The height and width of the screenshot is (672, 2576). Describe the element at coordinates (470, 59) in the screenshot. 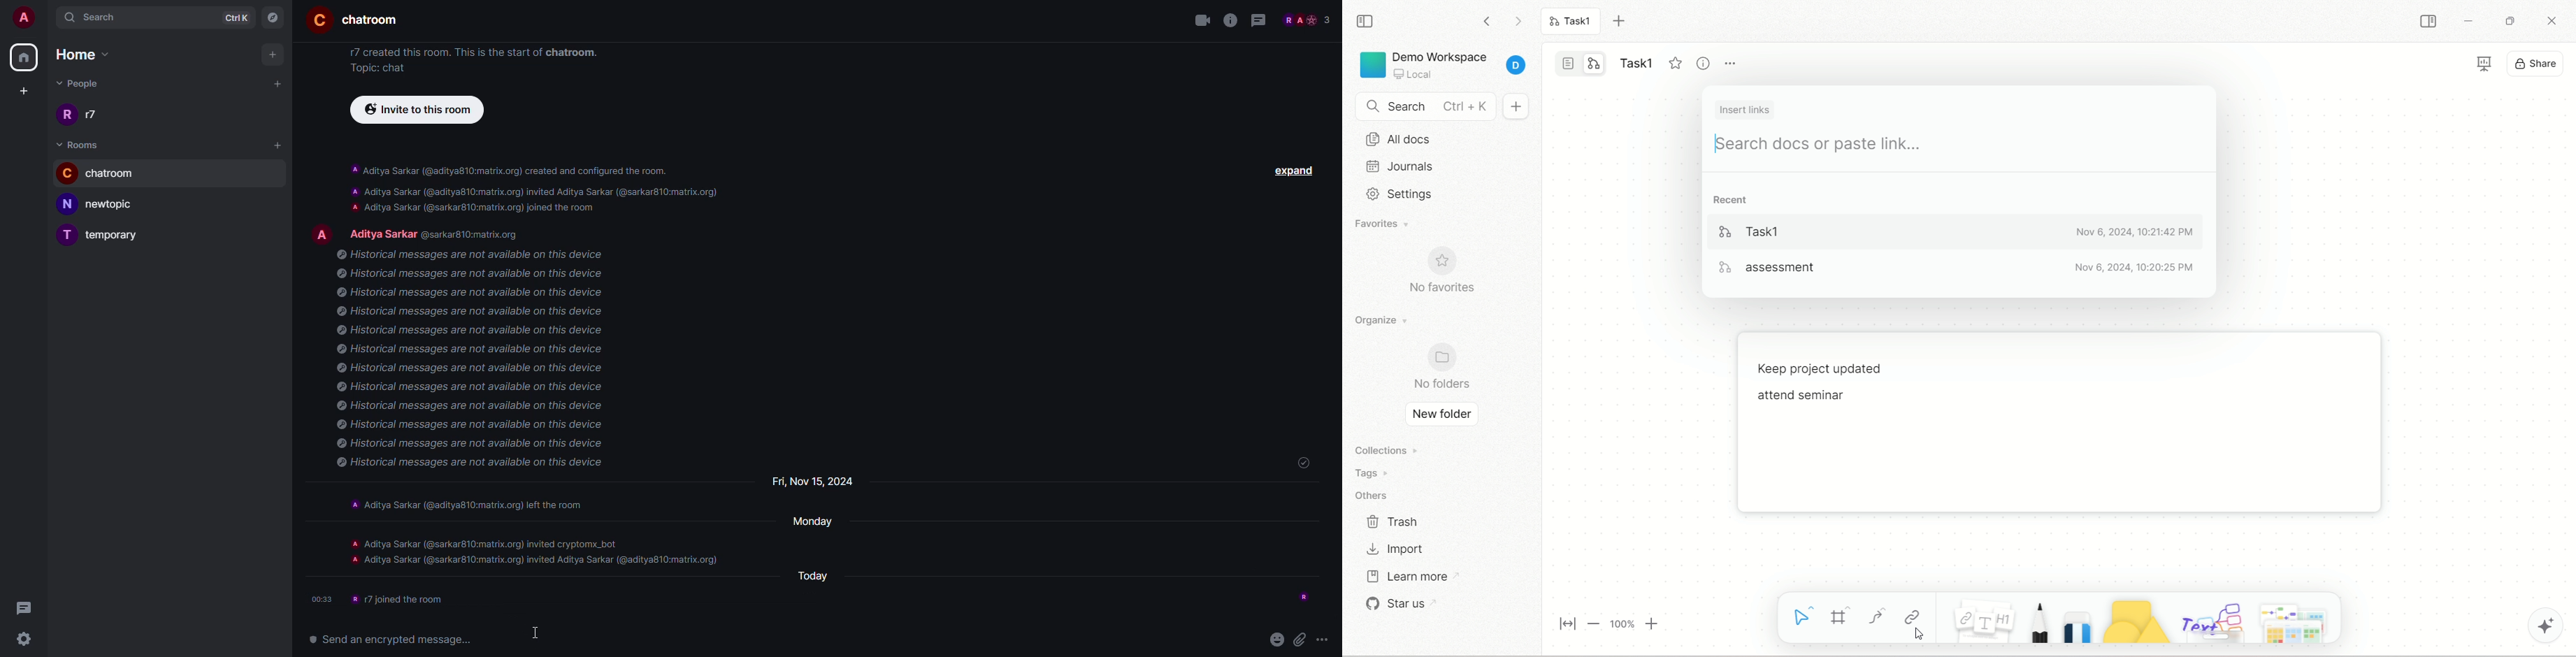

I see `17 created this room. This is the start of chatroom.
Topic: chat` at that location.